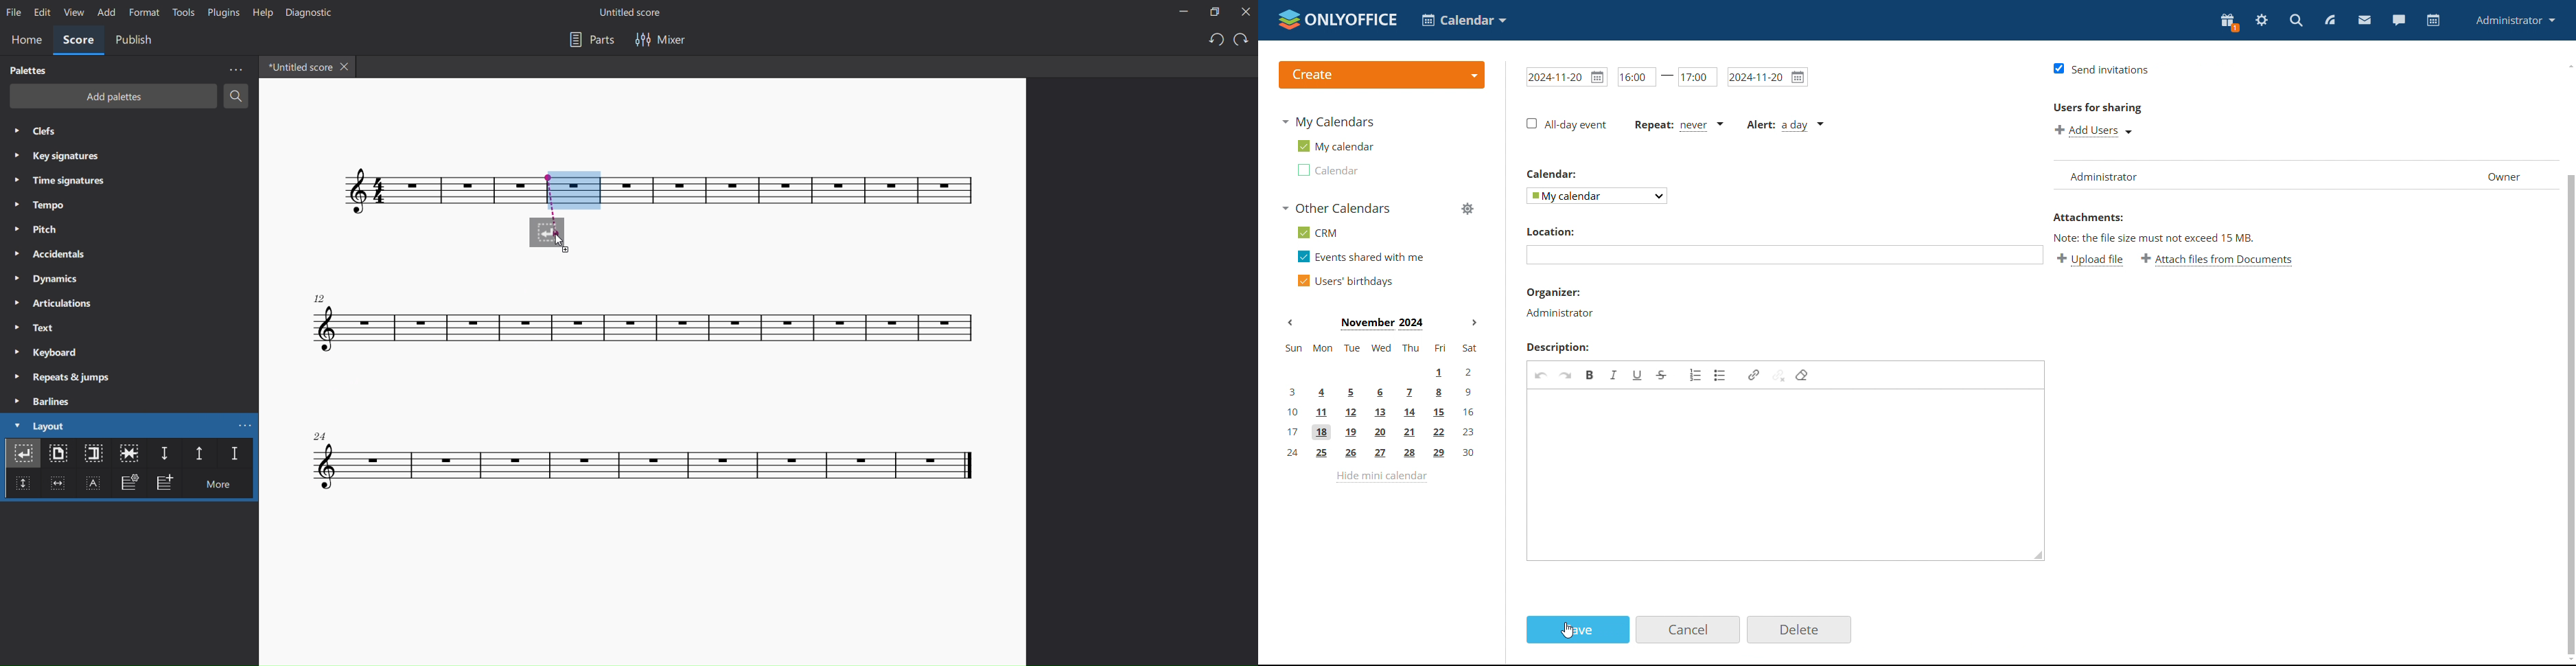  Describe the element at coordinates (1336, 19) in the screenshot. I see `logo` at that location.